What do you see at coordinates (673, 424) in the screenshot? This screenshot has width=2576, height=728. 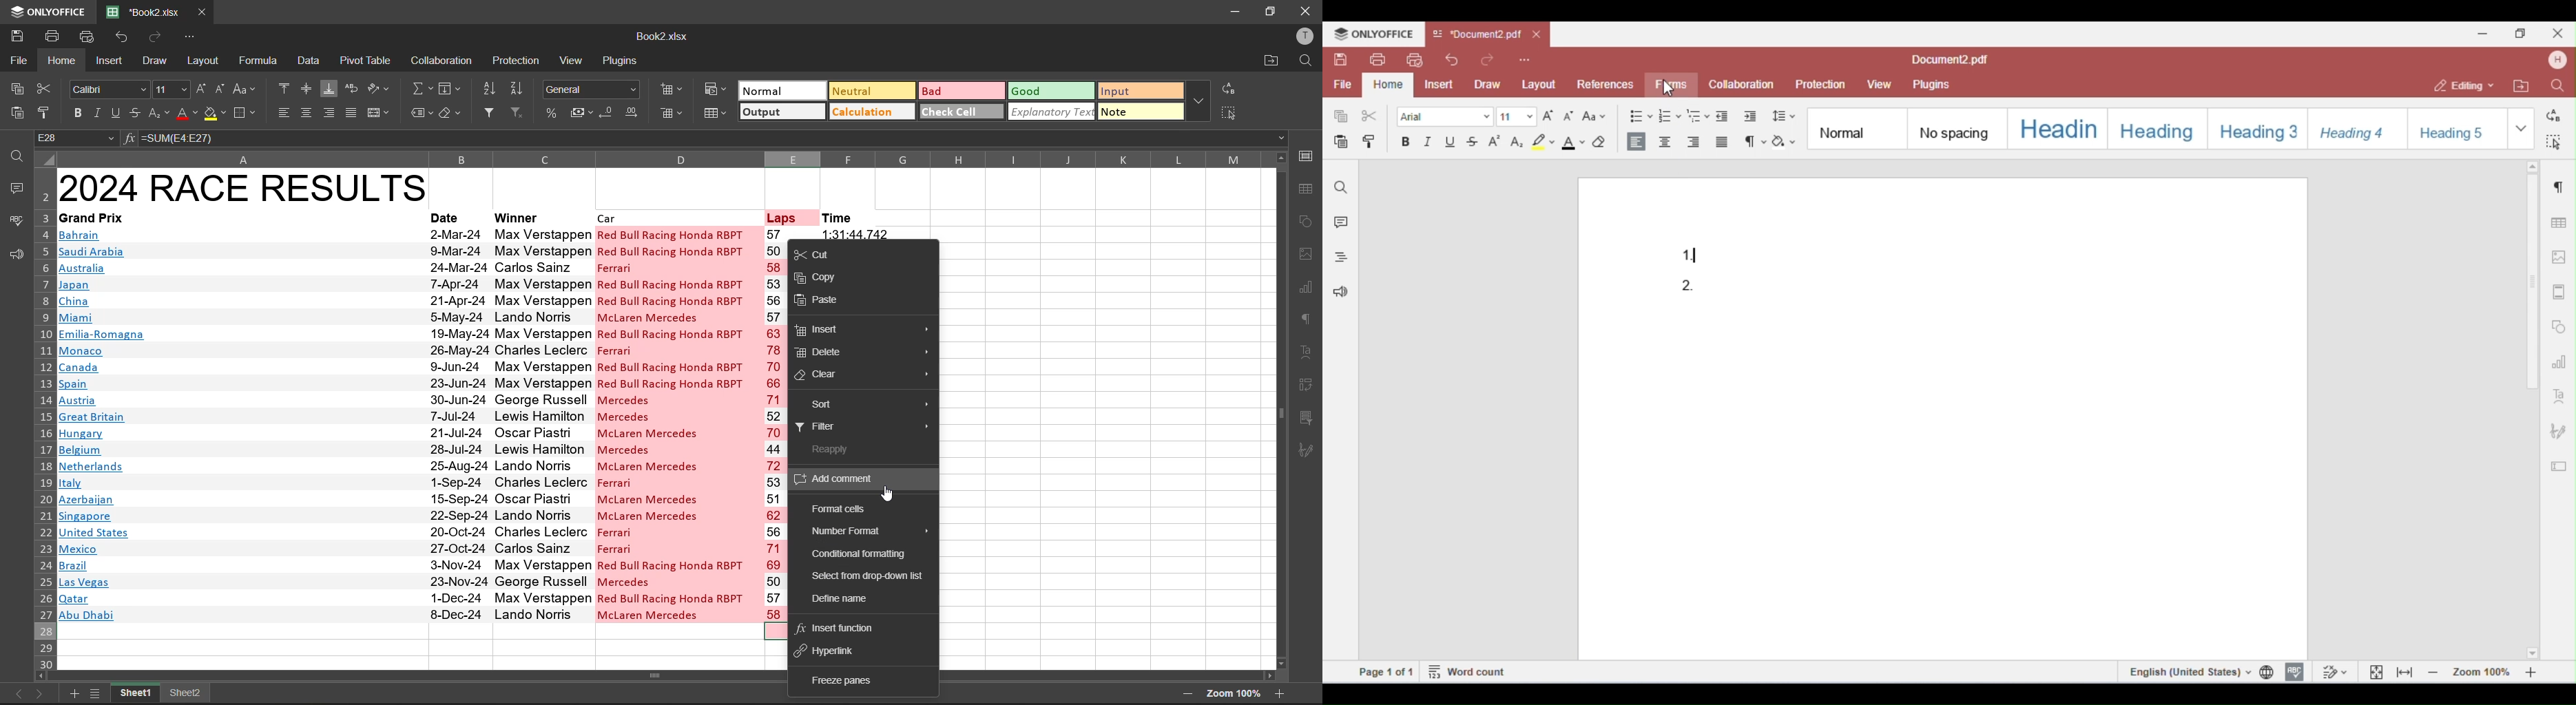 I see `cars` at bounding box center [673, 424].